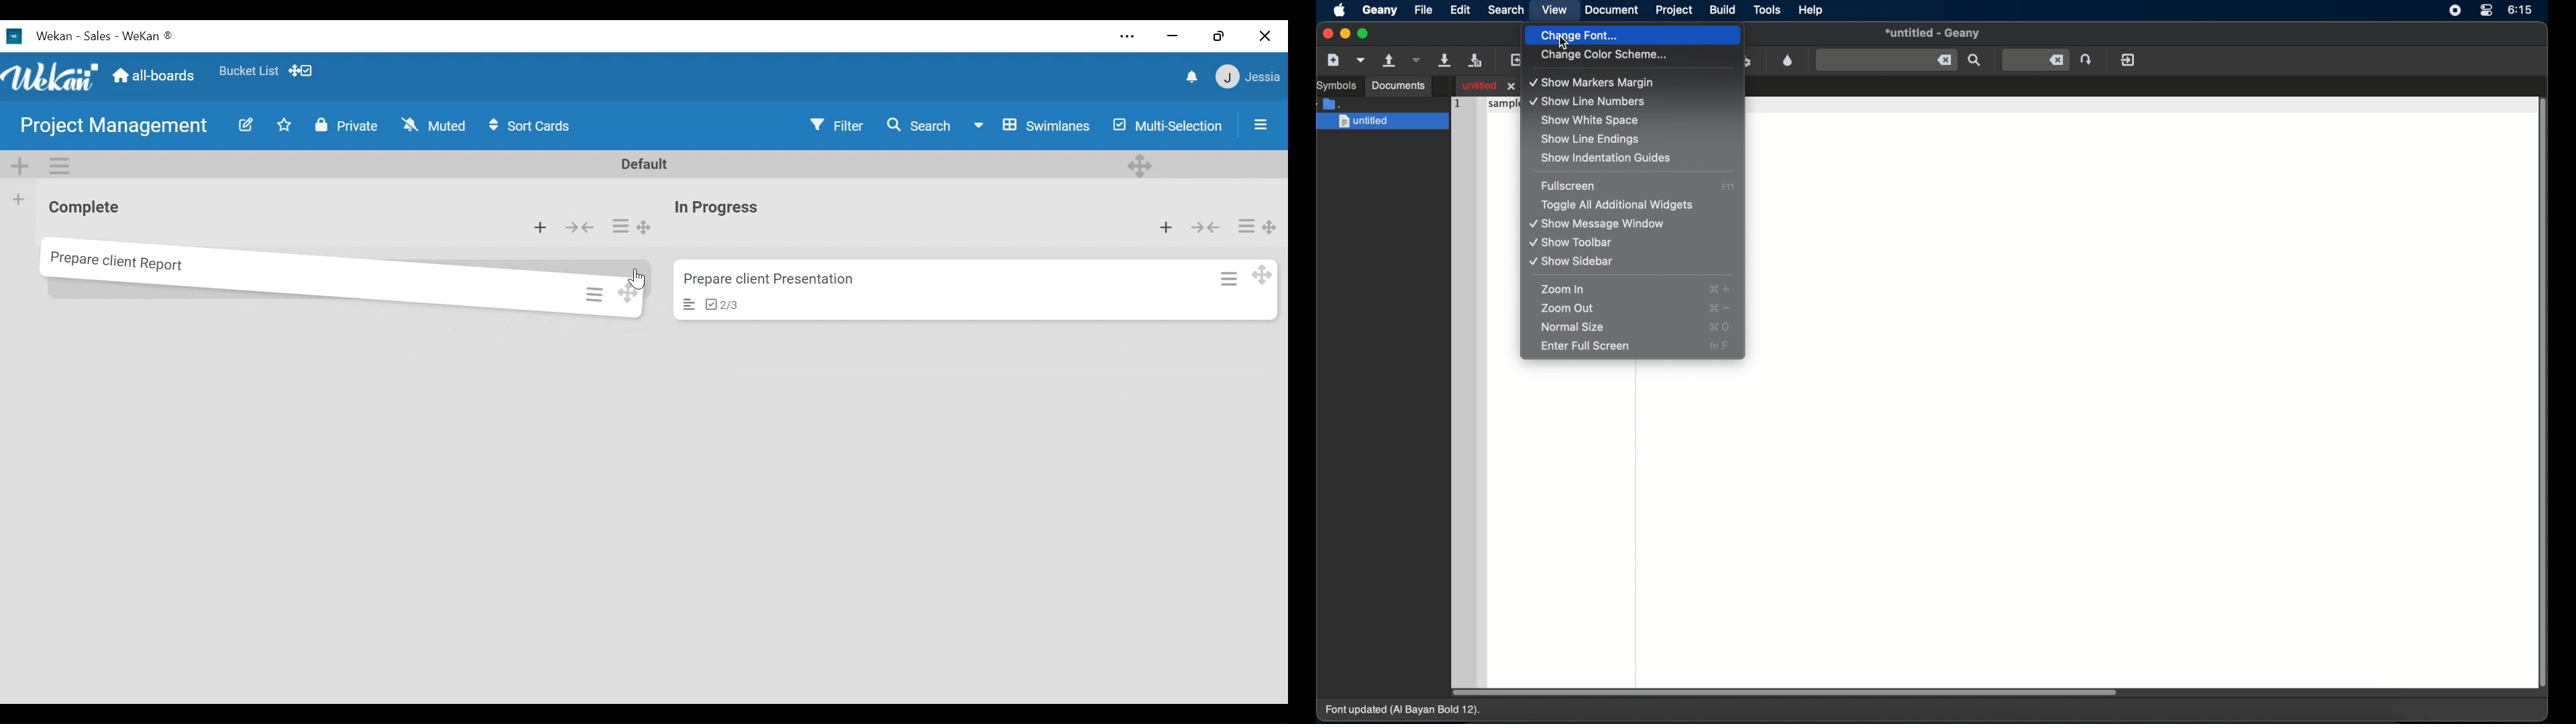 This screenshot has width=2576, height=728. Describe the element at coordinates (647, 164) in the screenshot. I see `Default` at that location.